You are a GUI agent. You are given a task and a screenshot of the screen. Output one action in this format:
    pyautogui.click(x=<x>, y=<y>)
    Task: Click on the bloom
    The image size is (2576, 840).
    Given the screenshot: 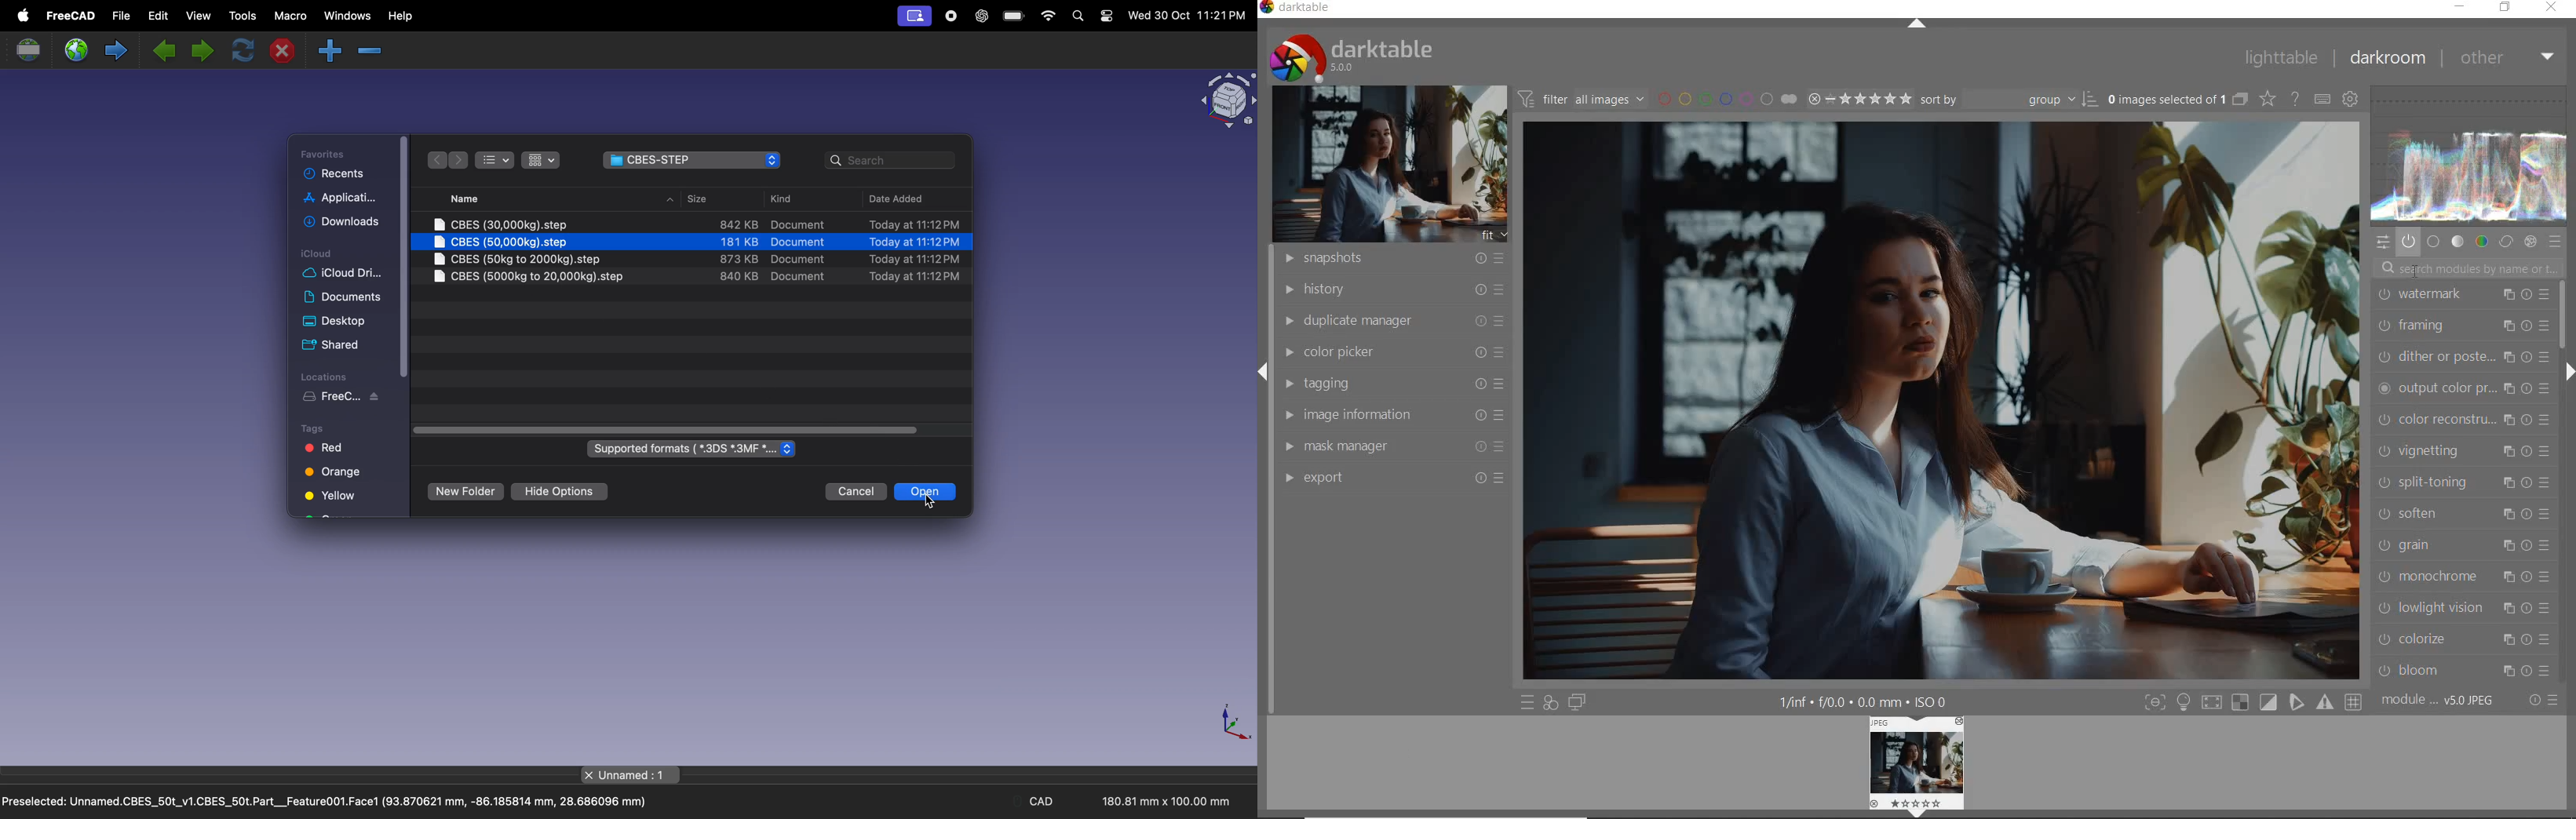 What is the action you would take?
    pyautogui.click(x=2462, y=672)
    